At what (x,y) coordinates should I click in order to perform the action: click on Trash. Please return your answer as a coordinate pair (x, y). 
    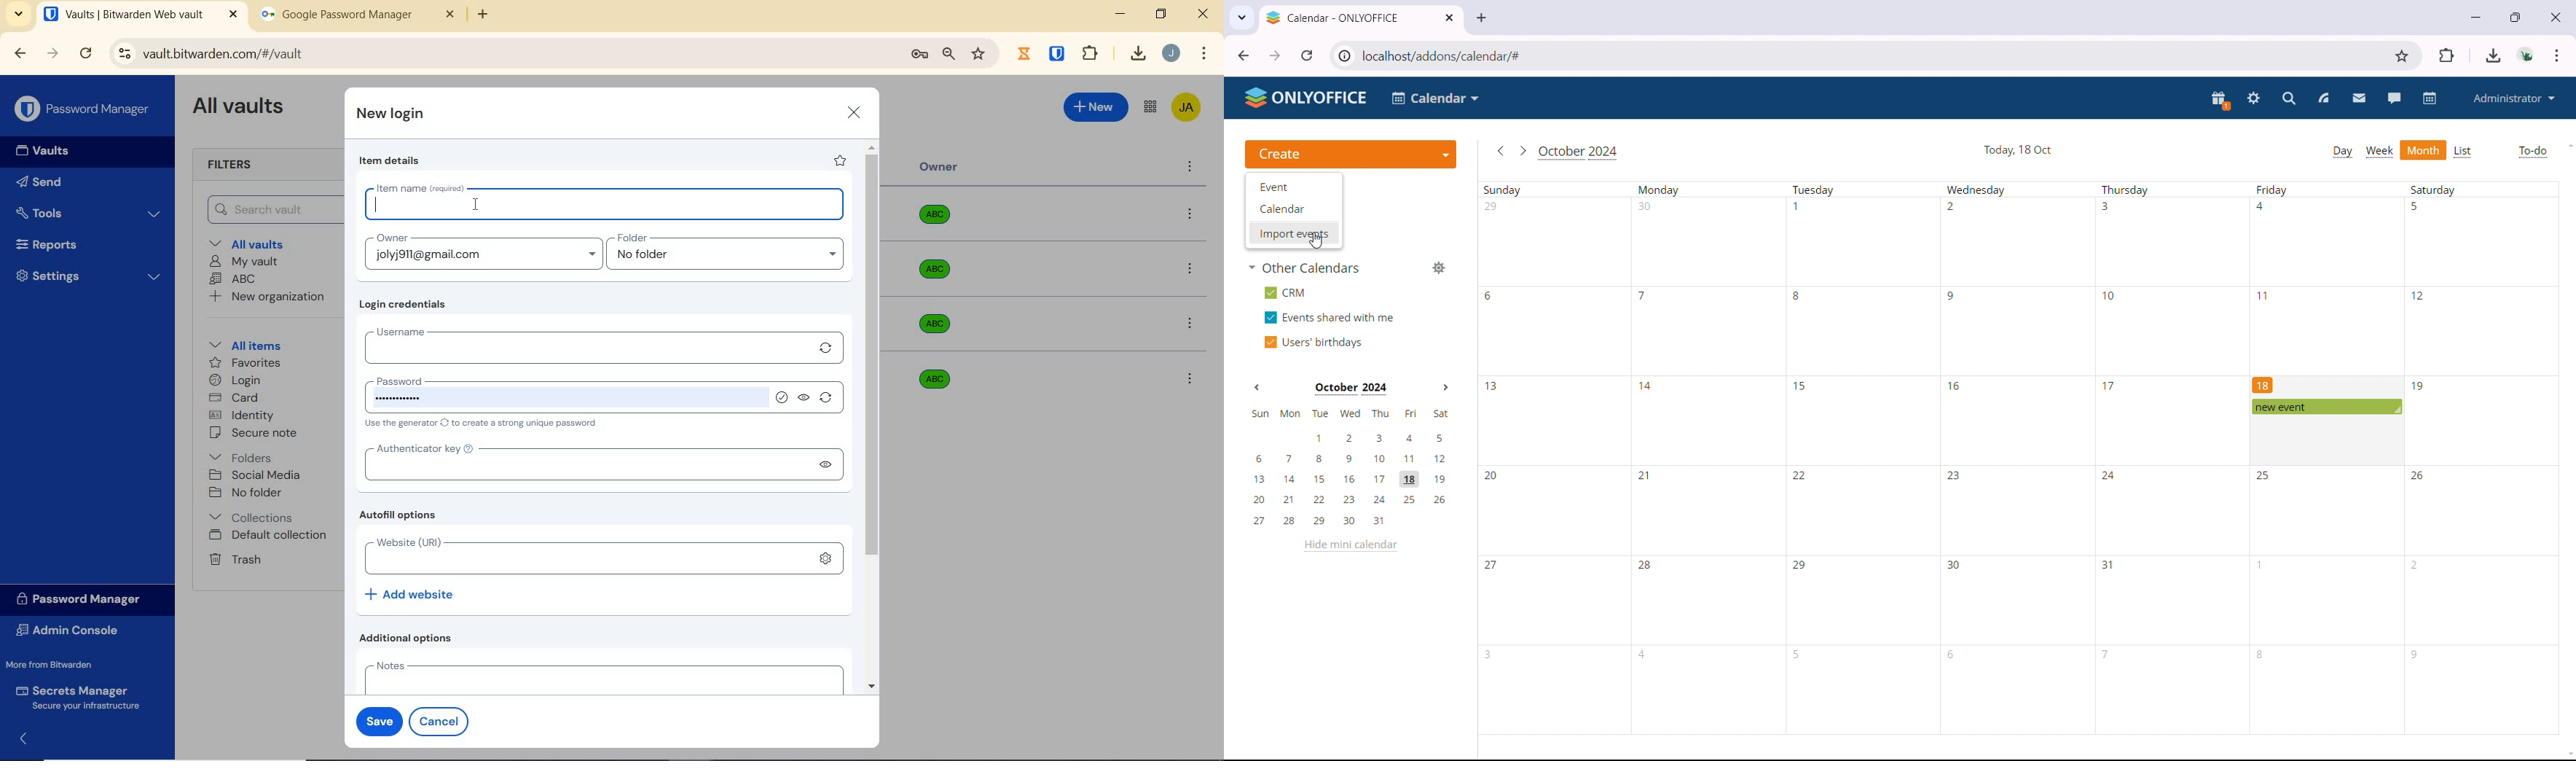
    Looking at the image, I should click on (232, 558).